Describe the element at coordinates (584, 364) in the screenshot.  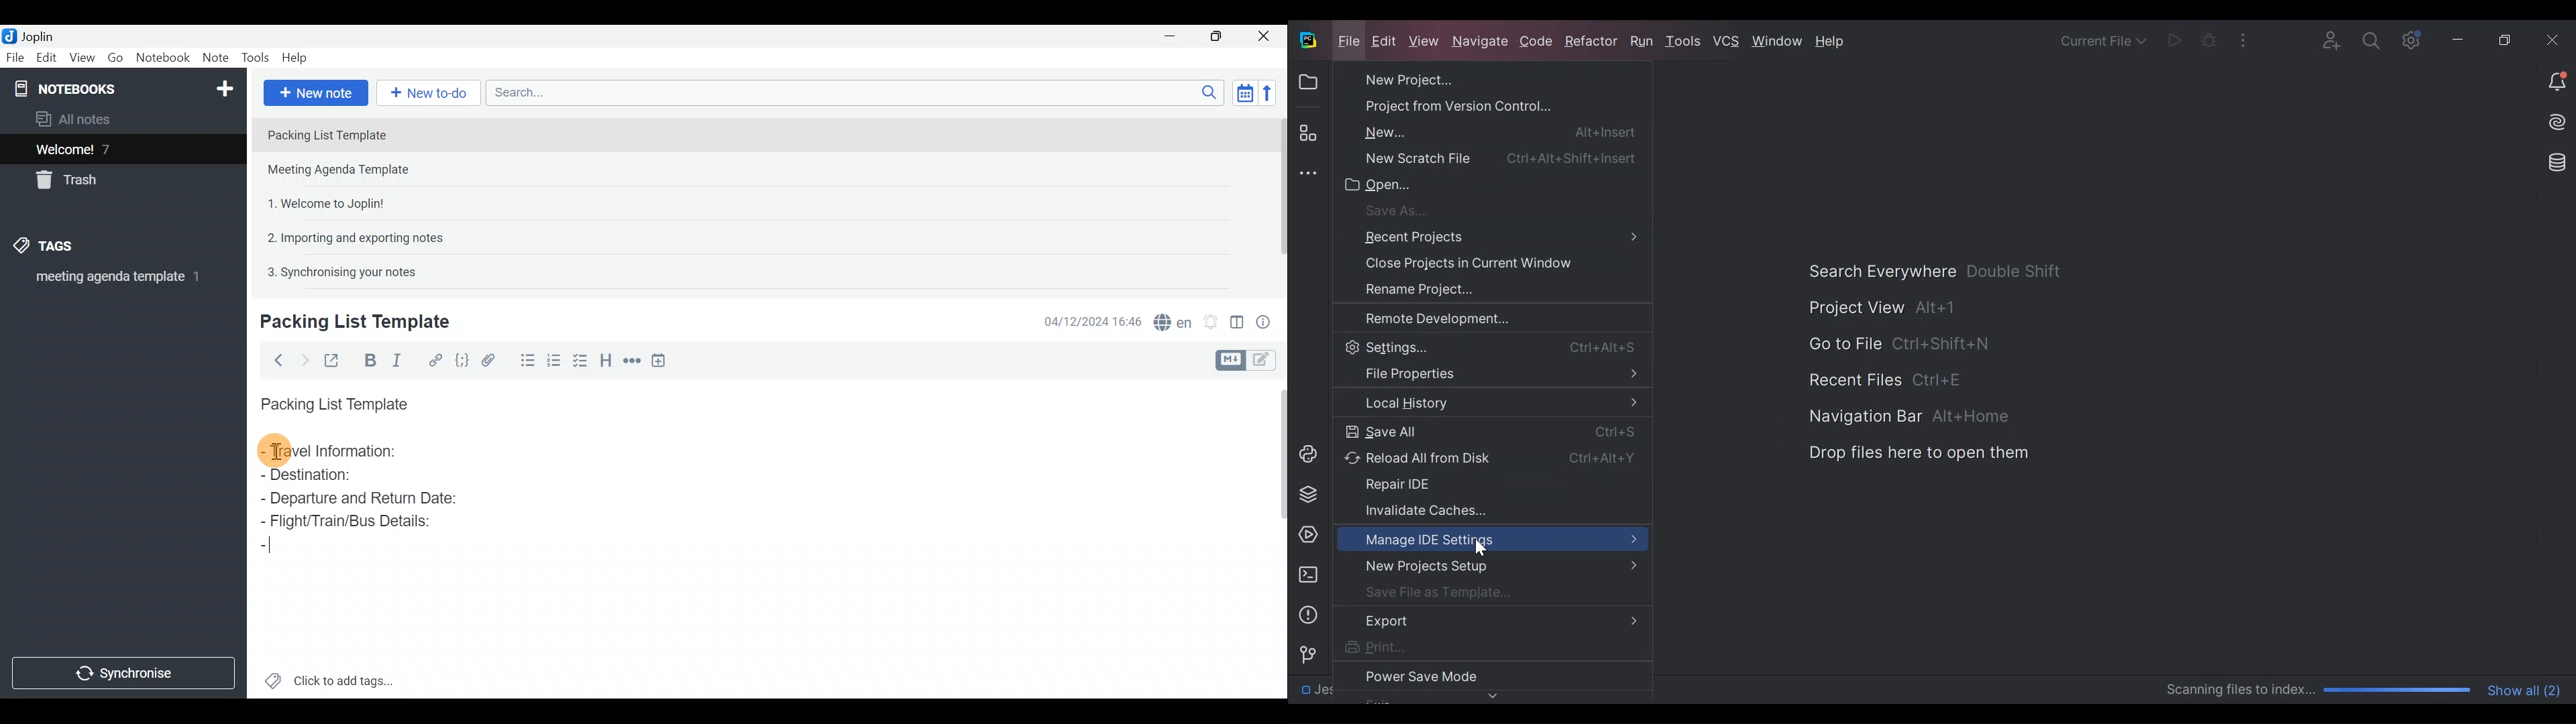
I see `Checkbox` at that location.